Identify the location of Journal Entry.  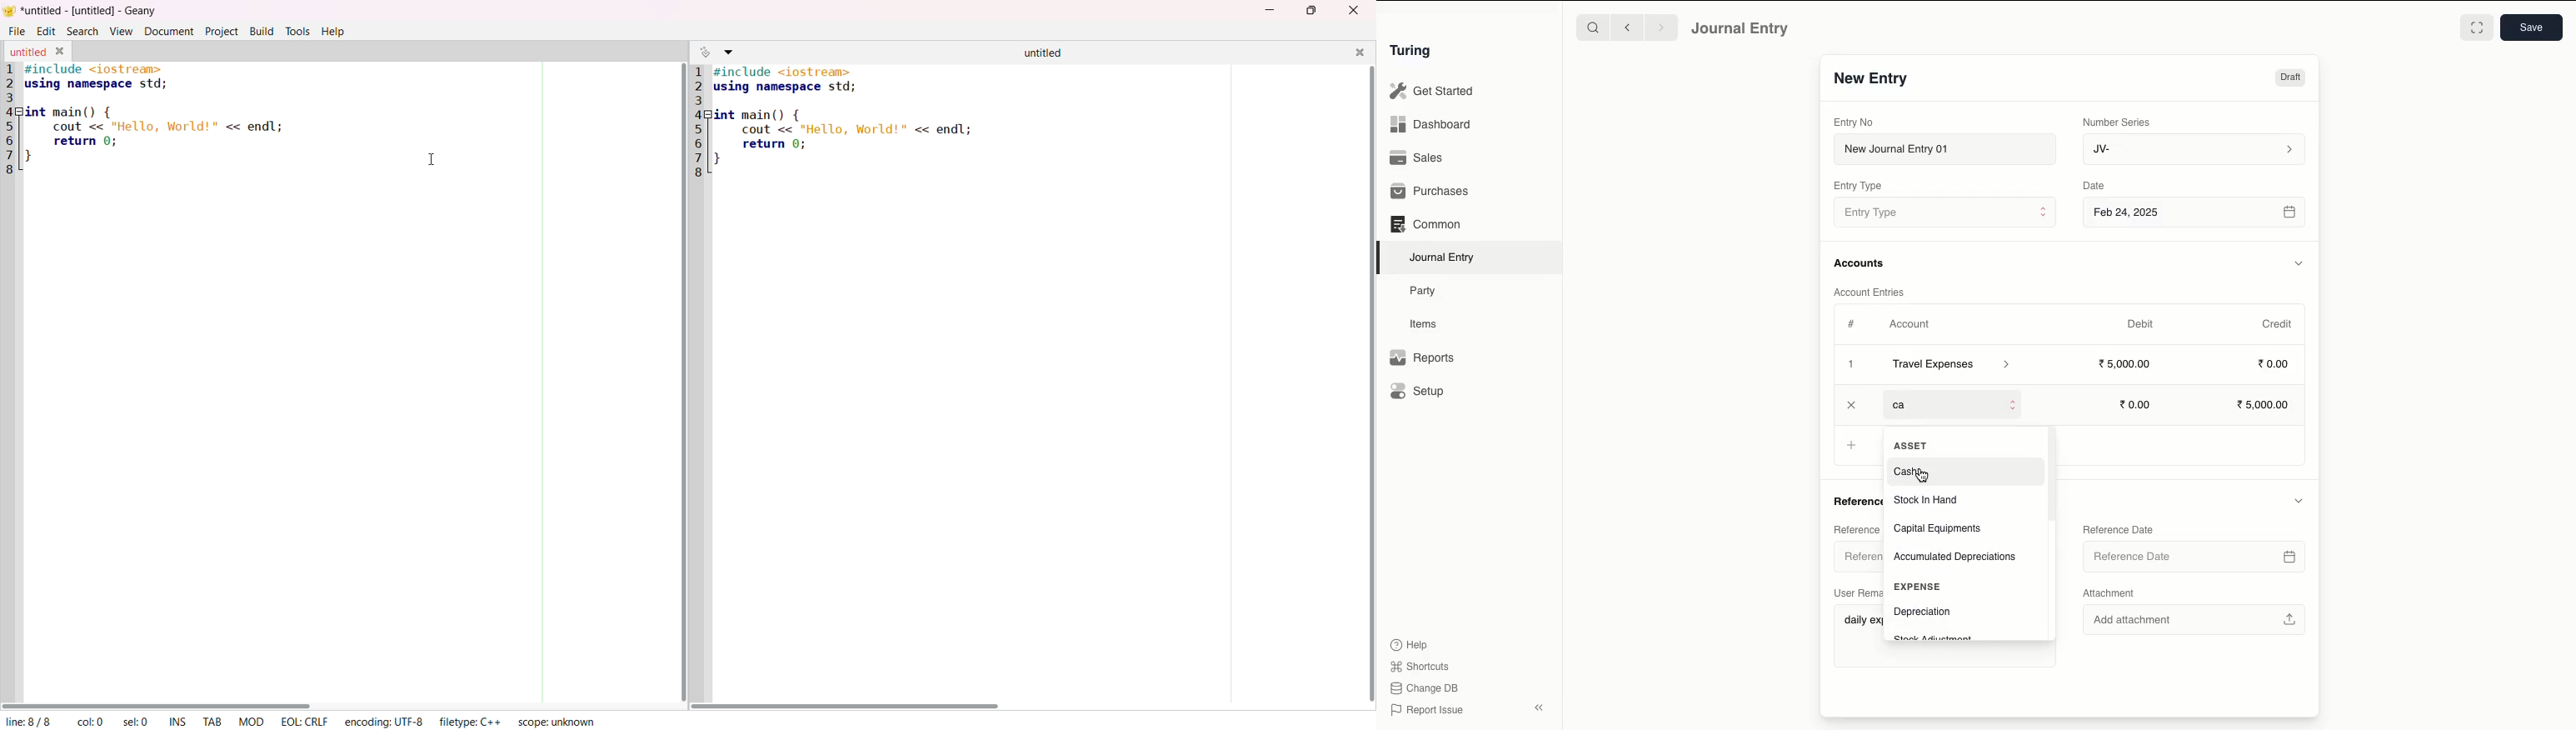
(1443, 258).